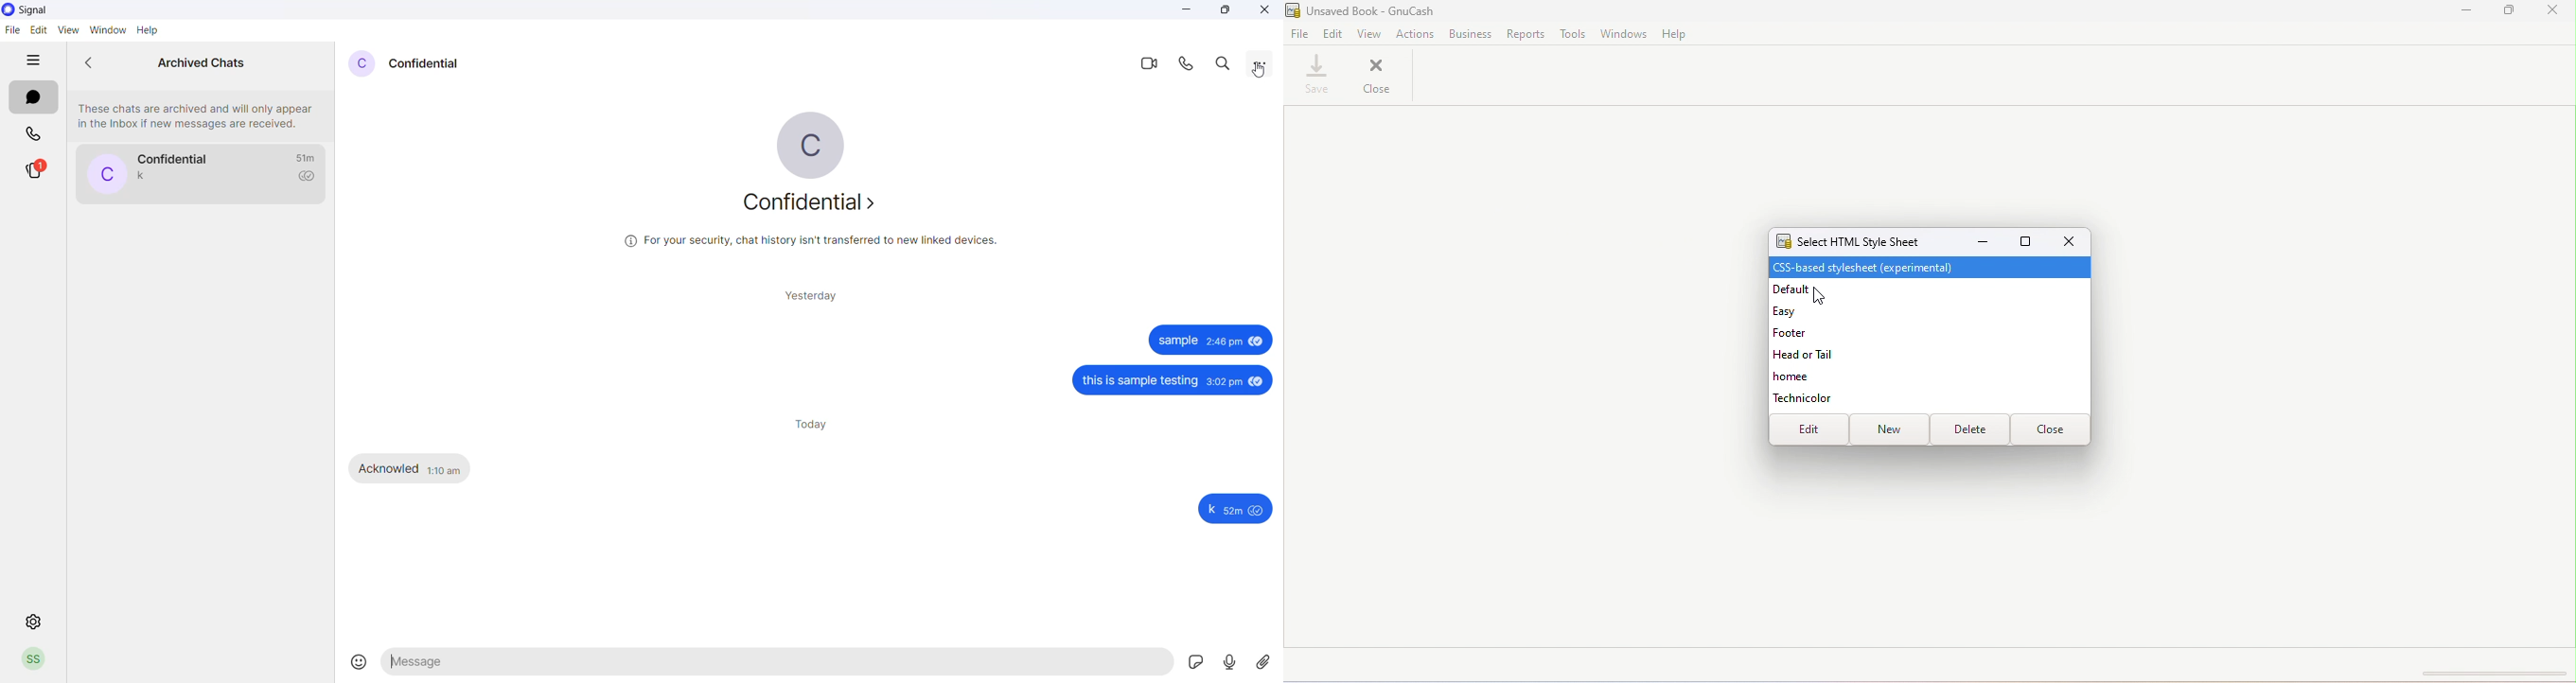 The image size is (2576, 700). I want to click on sample, so click(1180, 341).